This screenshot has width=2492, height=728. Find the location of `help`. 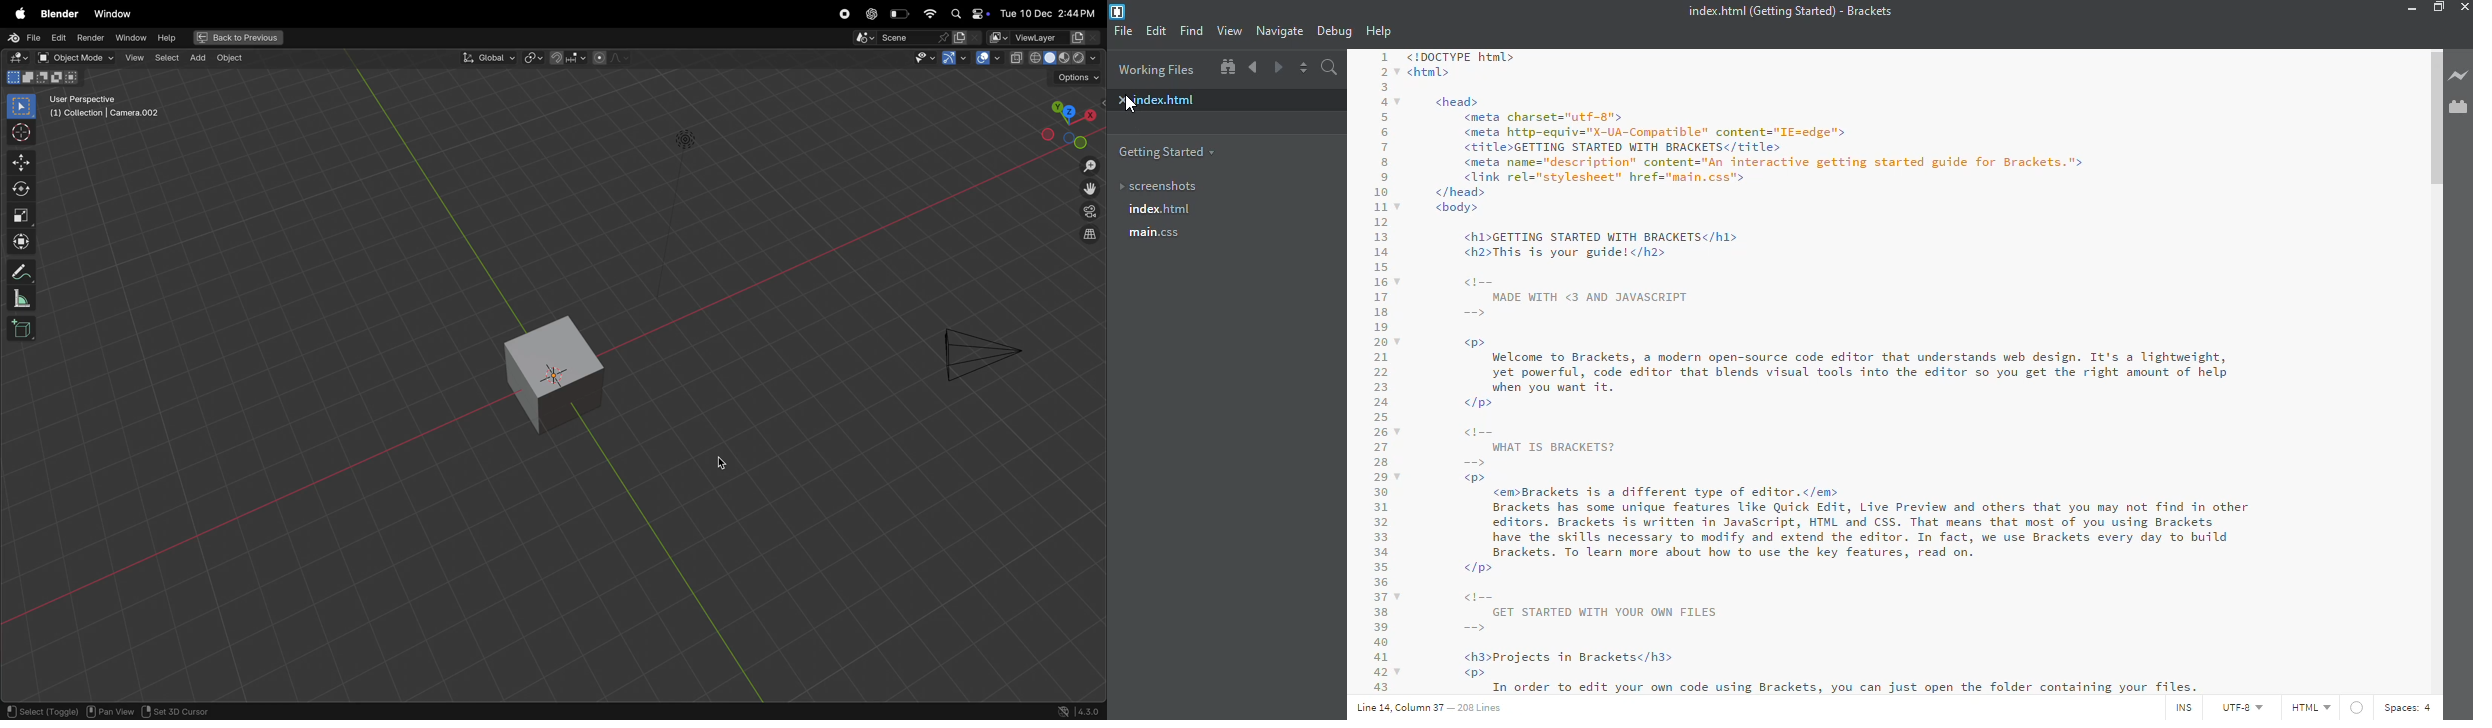

help is located at coordinates (1377, 32).